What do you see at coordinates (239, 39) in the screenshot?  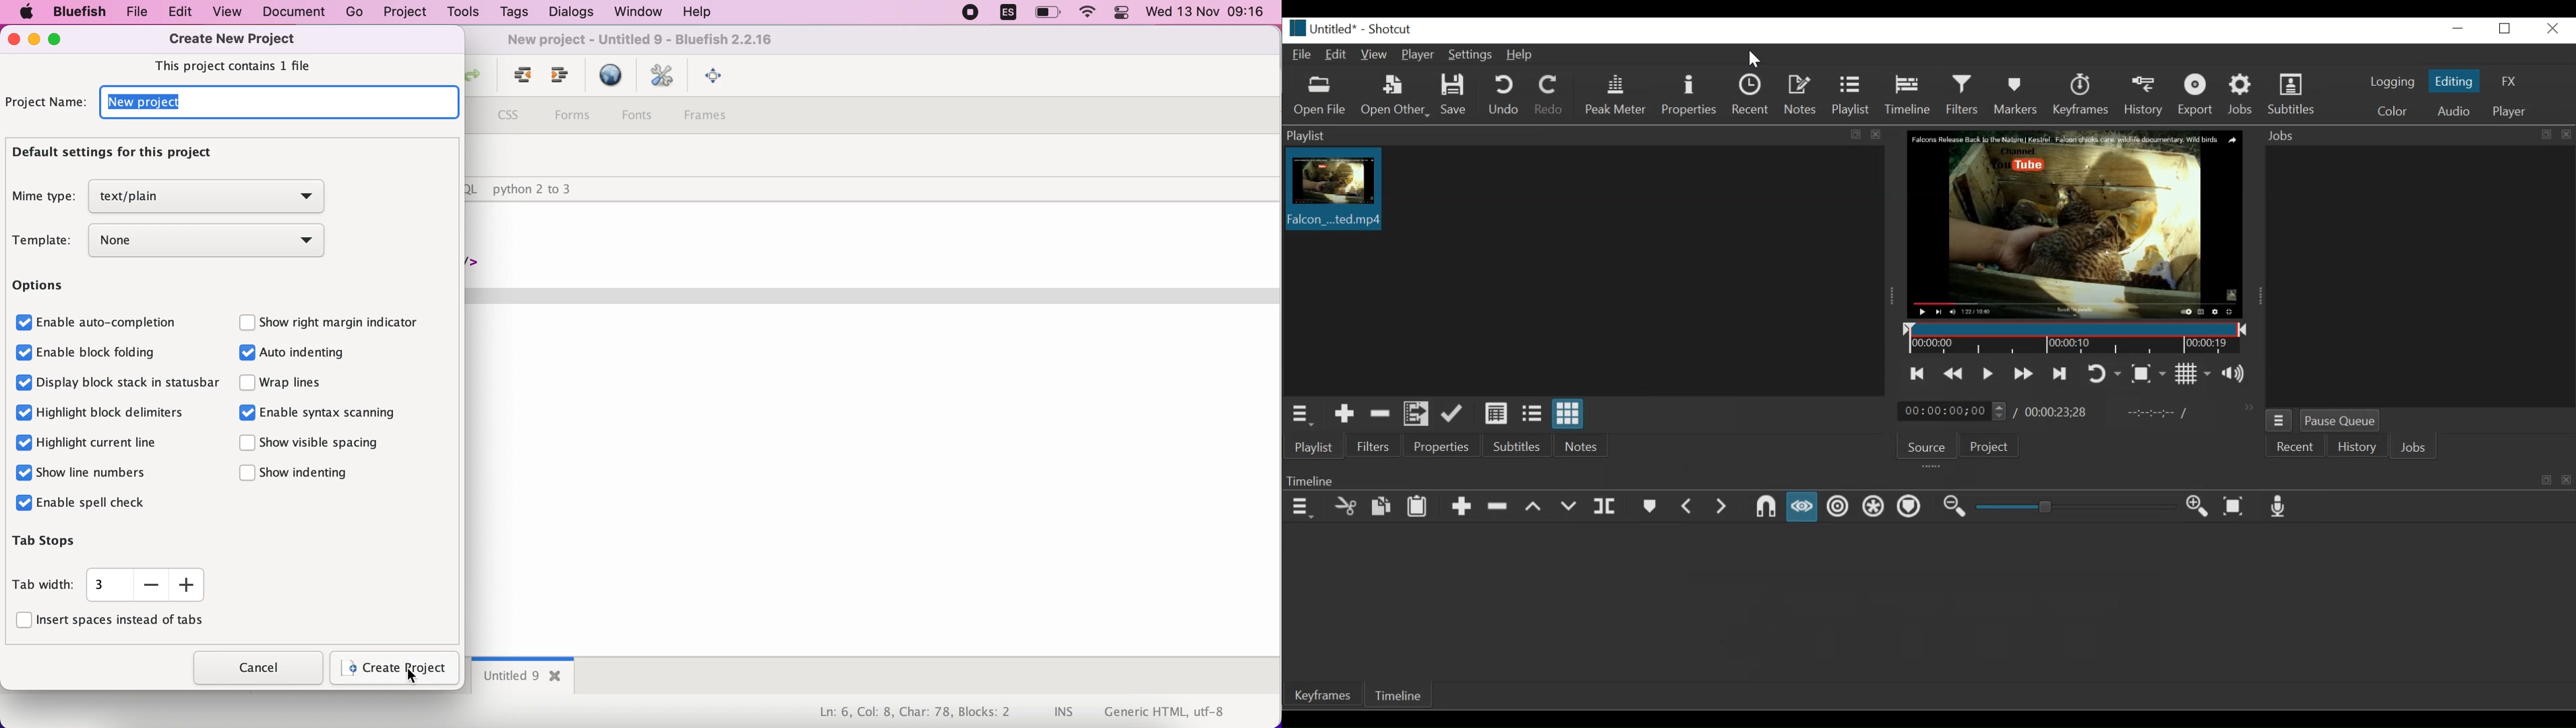 I see `create new project` at bounding box center [239, 39].